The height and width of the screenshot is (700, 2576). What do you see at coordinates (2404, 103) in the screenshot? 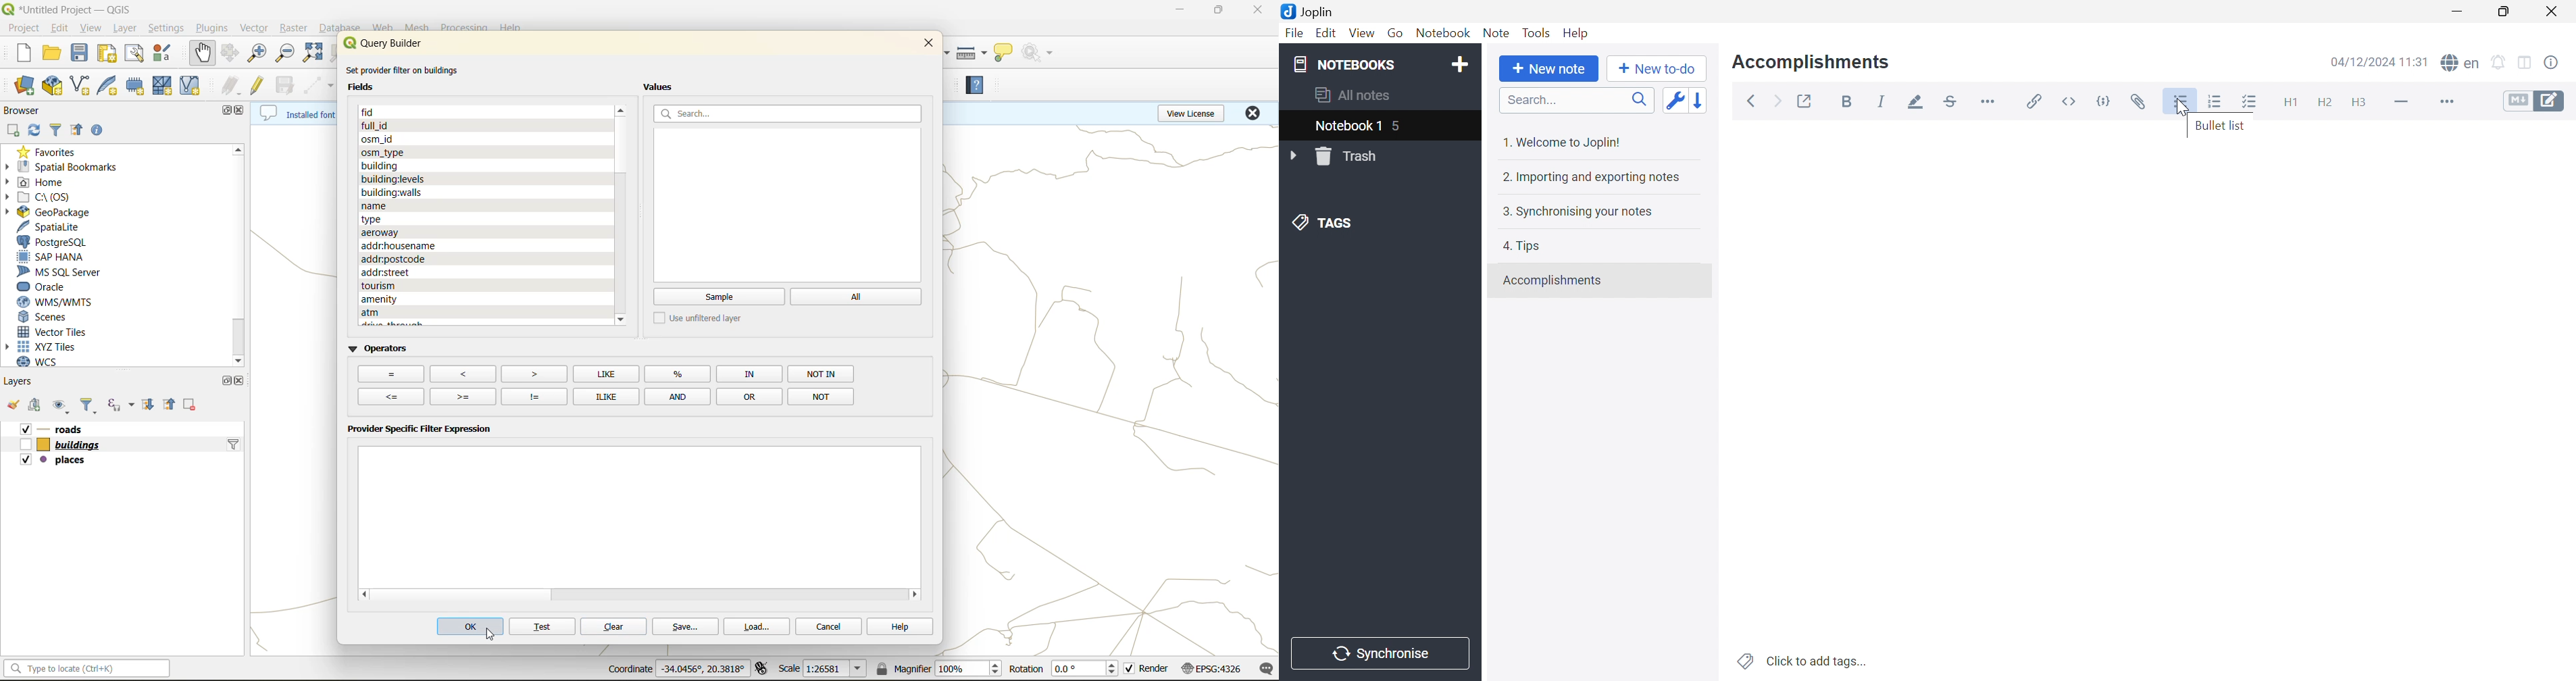
I see `Horizontal line` at bounding box center [2404, 103].